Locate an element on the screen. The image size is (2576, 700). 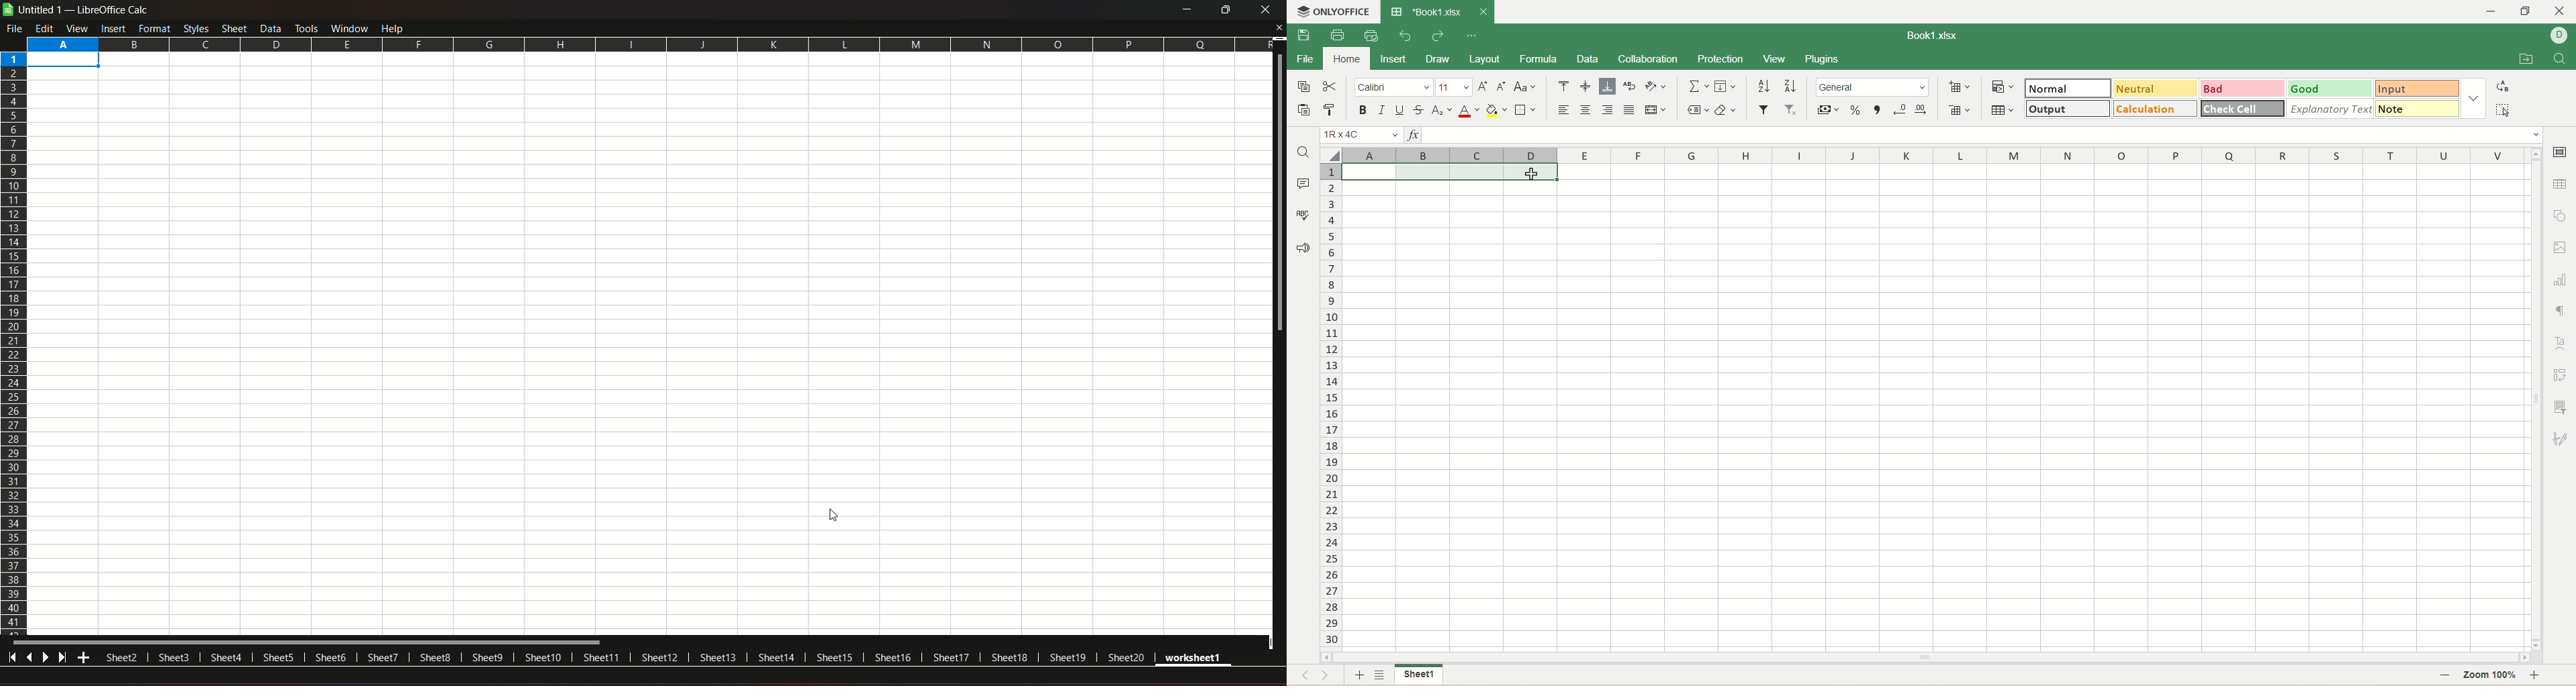
Styles is located at coordinates (196, 28).